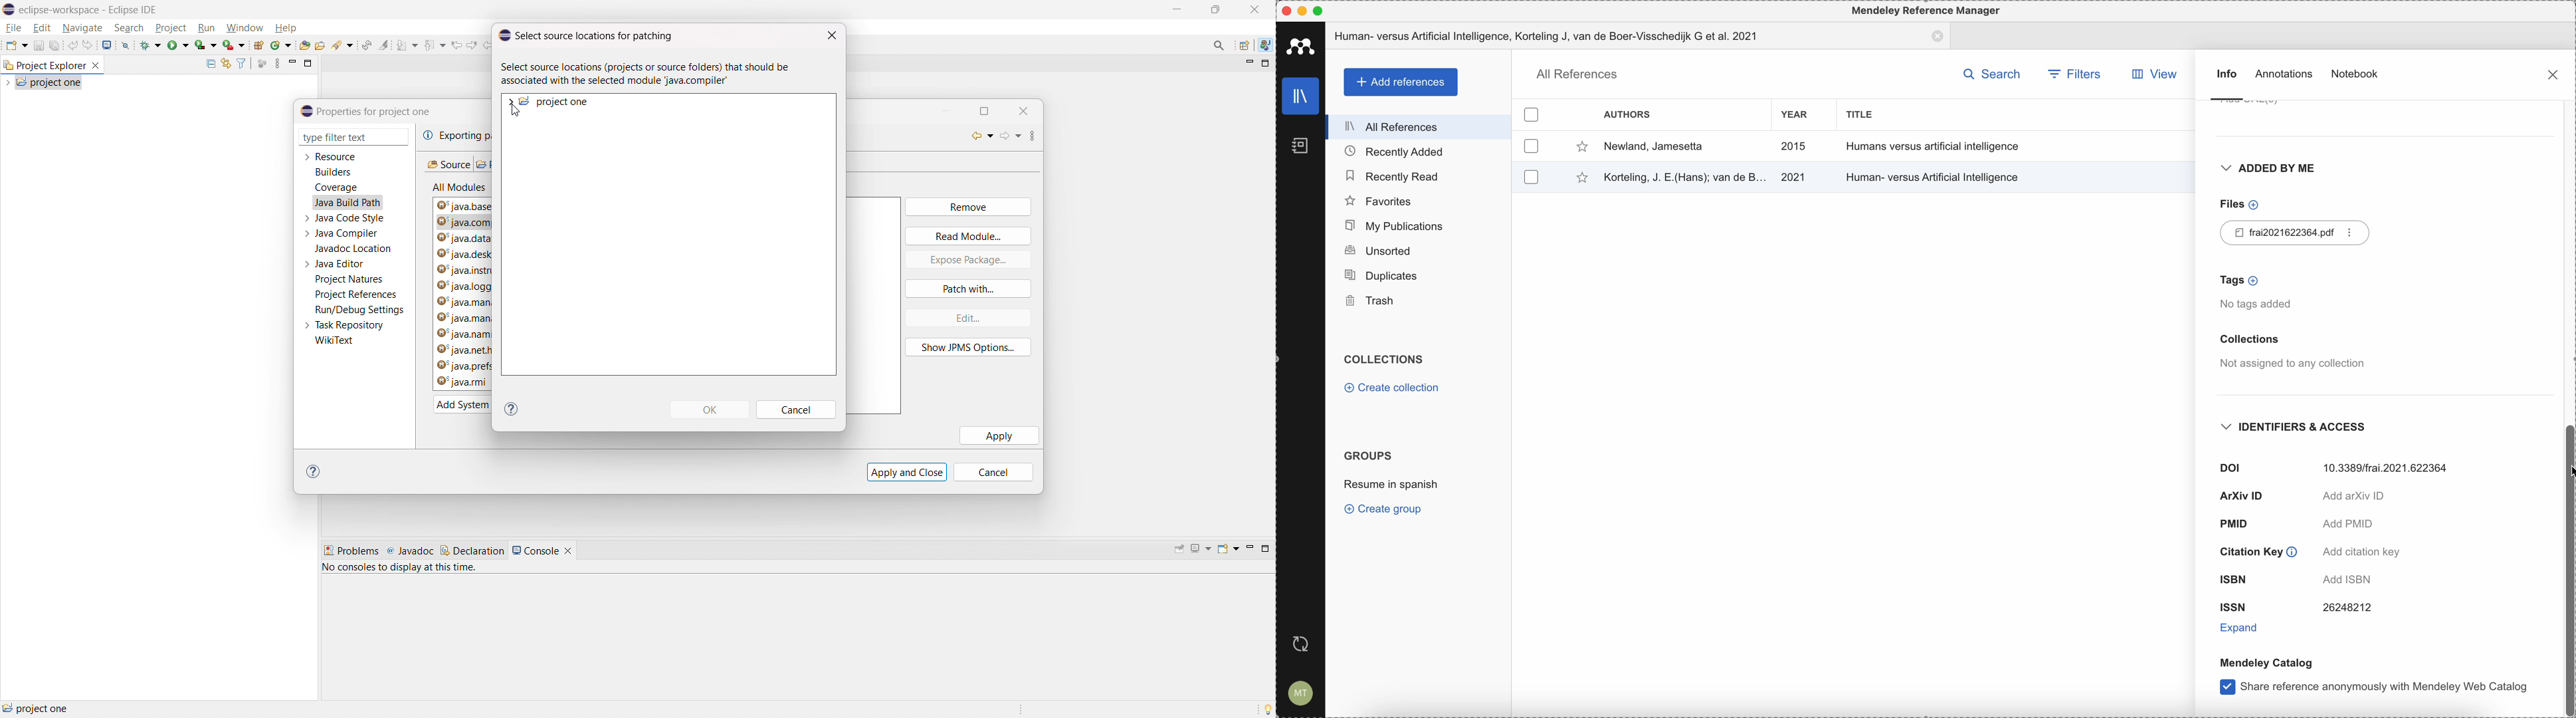 This screenshot has width=2576, height=728. Describe the element at coordinates (306, 326) in the screenshot. I see `expand task repository` at that location.